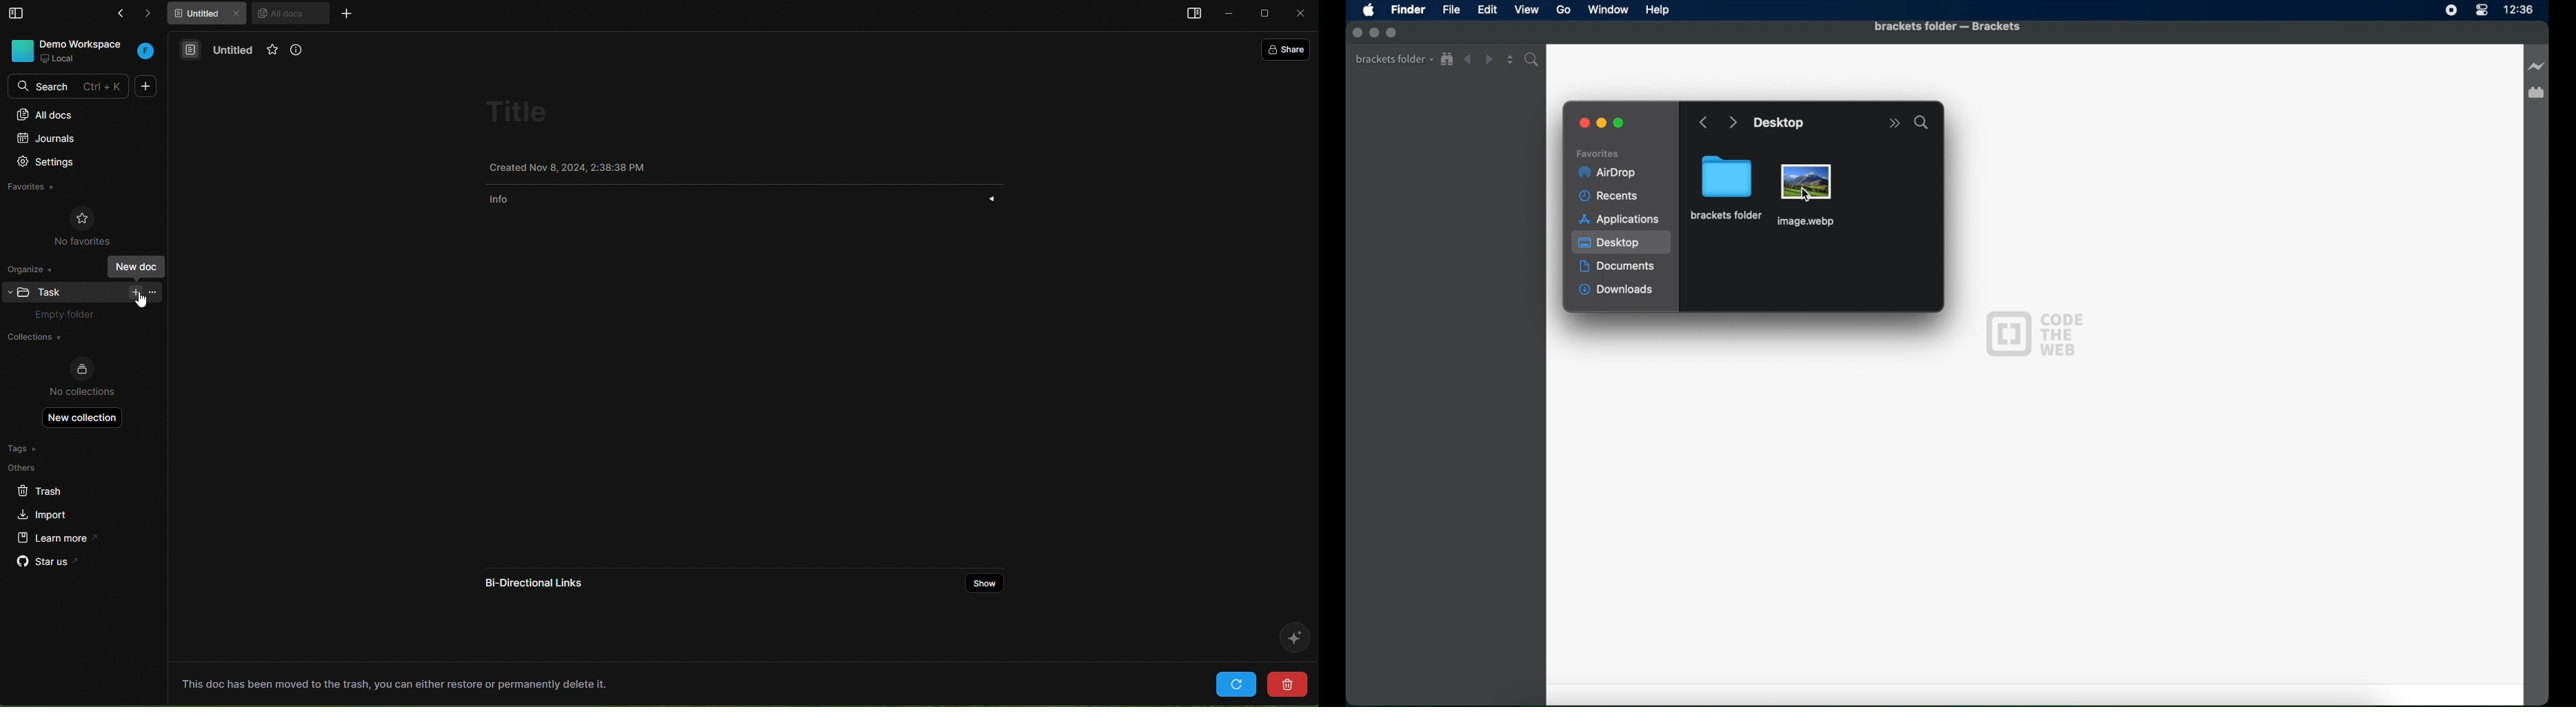  I want to click on new tab, so click(345, 13).